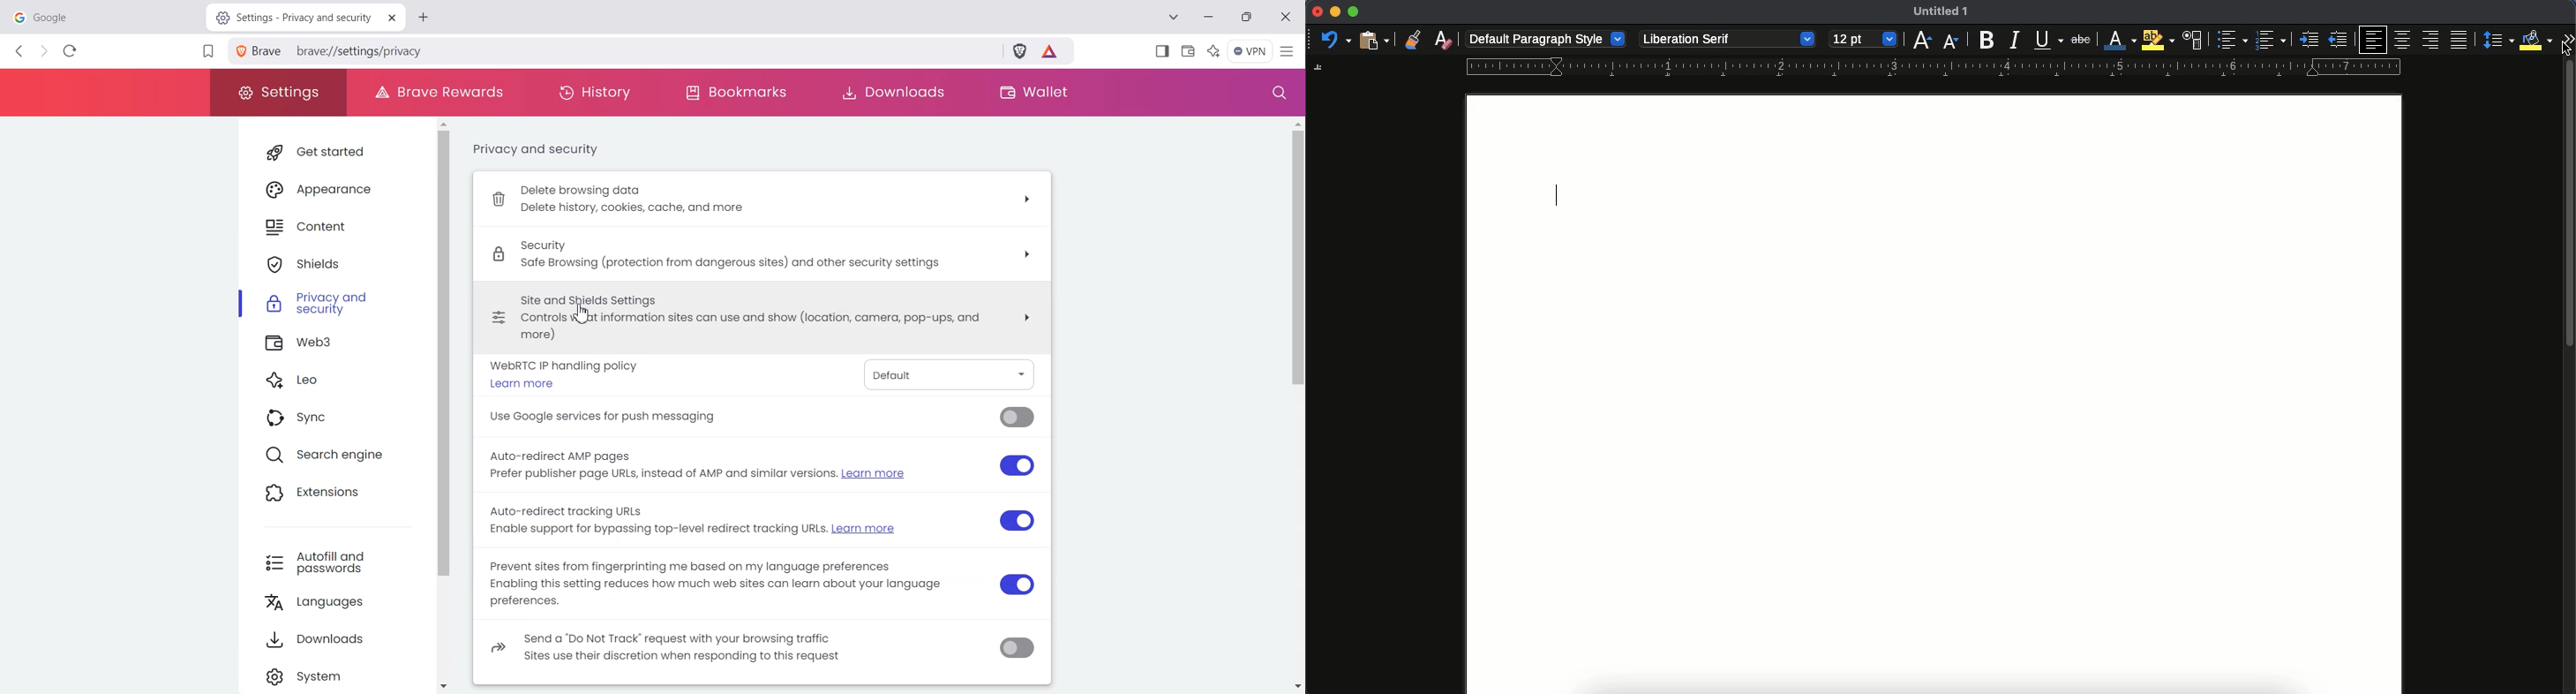 The width and height of the screenshot is (2576, 700). Describe the element at coordinates (1987, 41) in the screenshot. I see `bold` at that location.